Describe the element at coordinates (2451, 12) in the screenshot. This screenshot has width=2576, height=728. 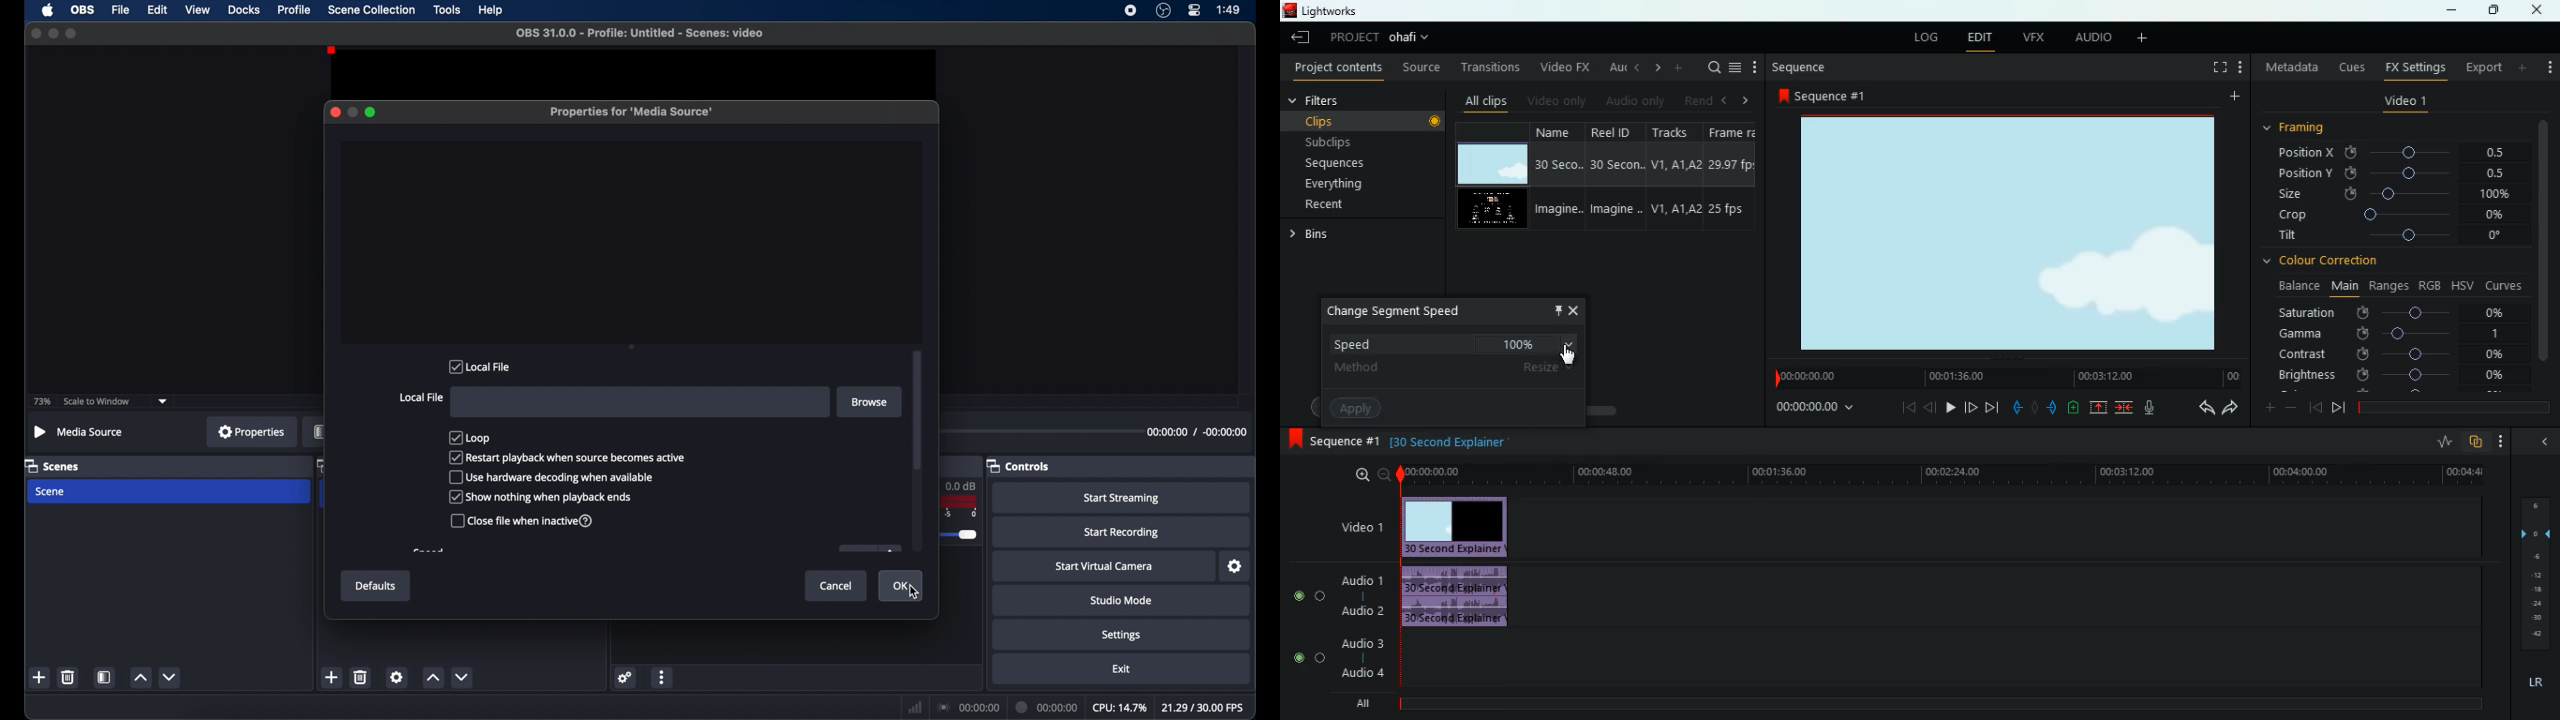
I see `minimize` at that location.